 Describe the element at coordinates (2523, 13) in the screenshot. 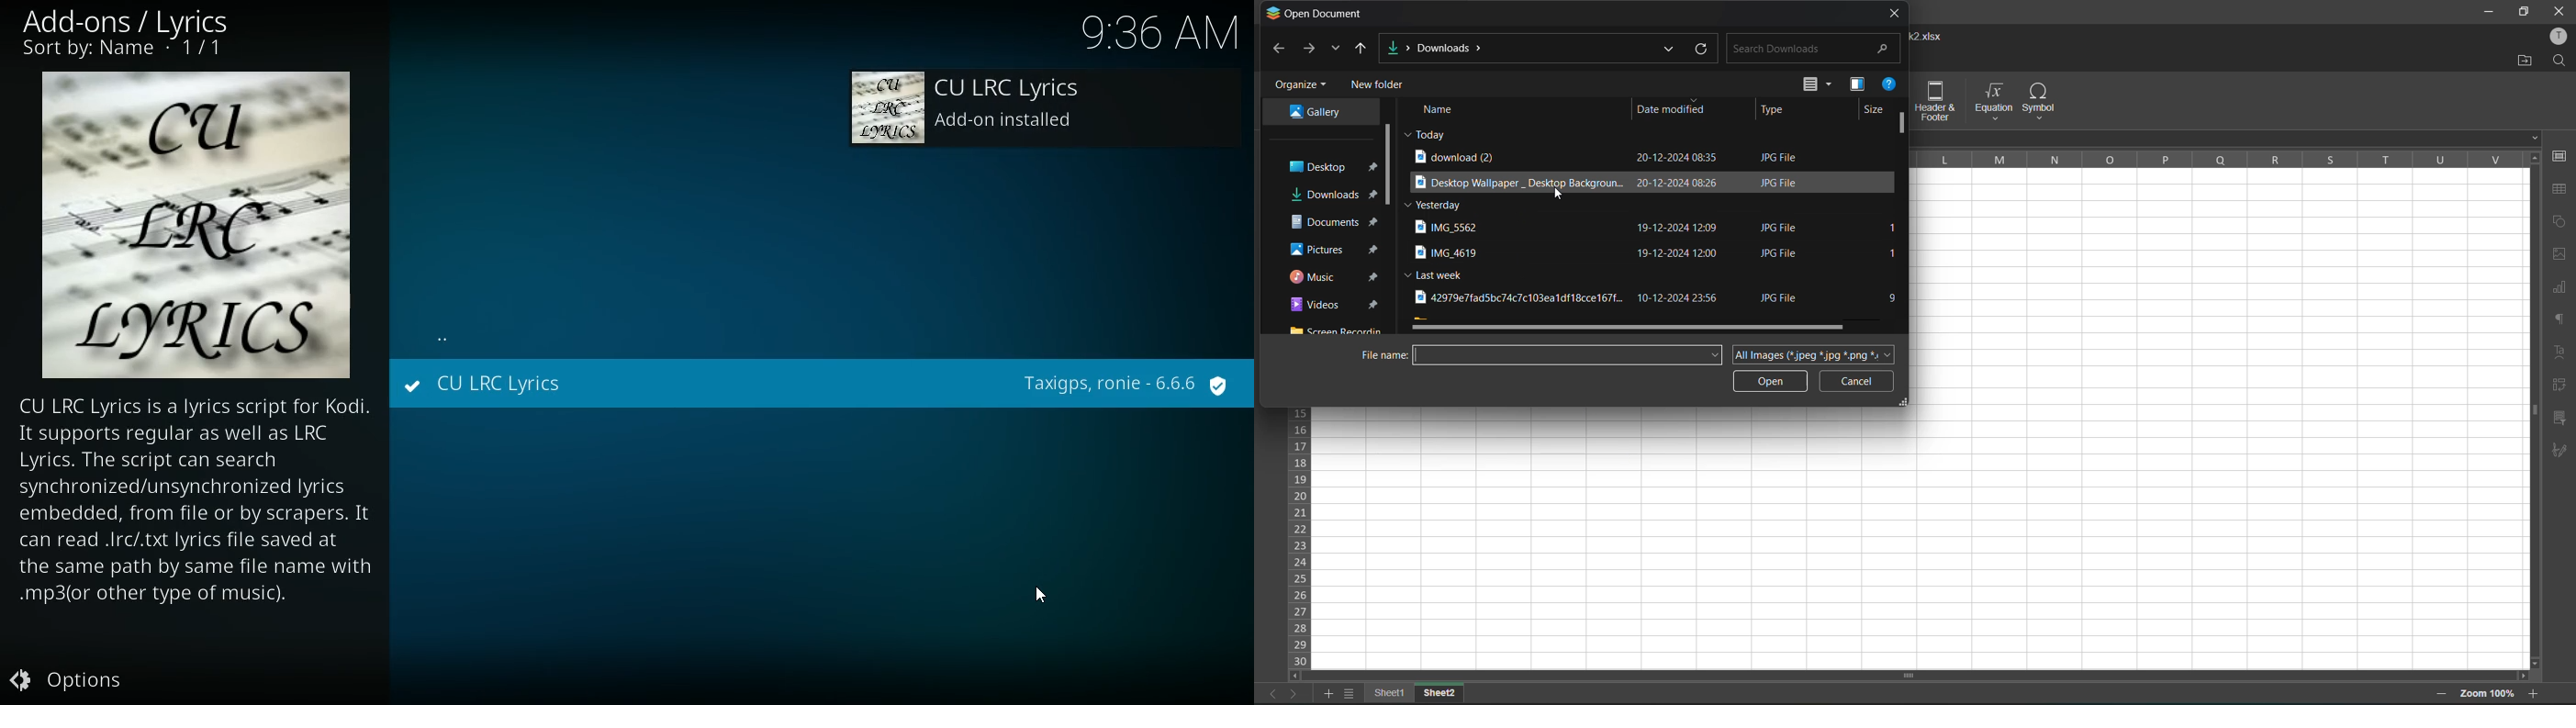

I see `maximize` at that location.